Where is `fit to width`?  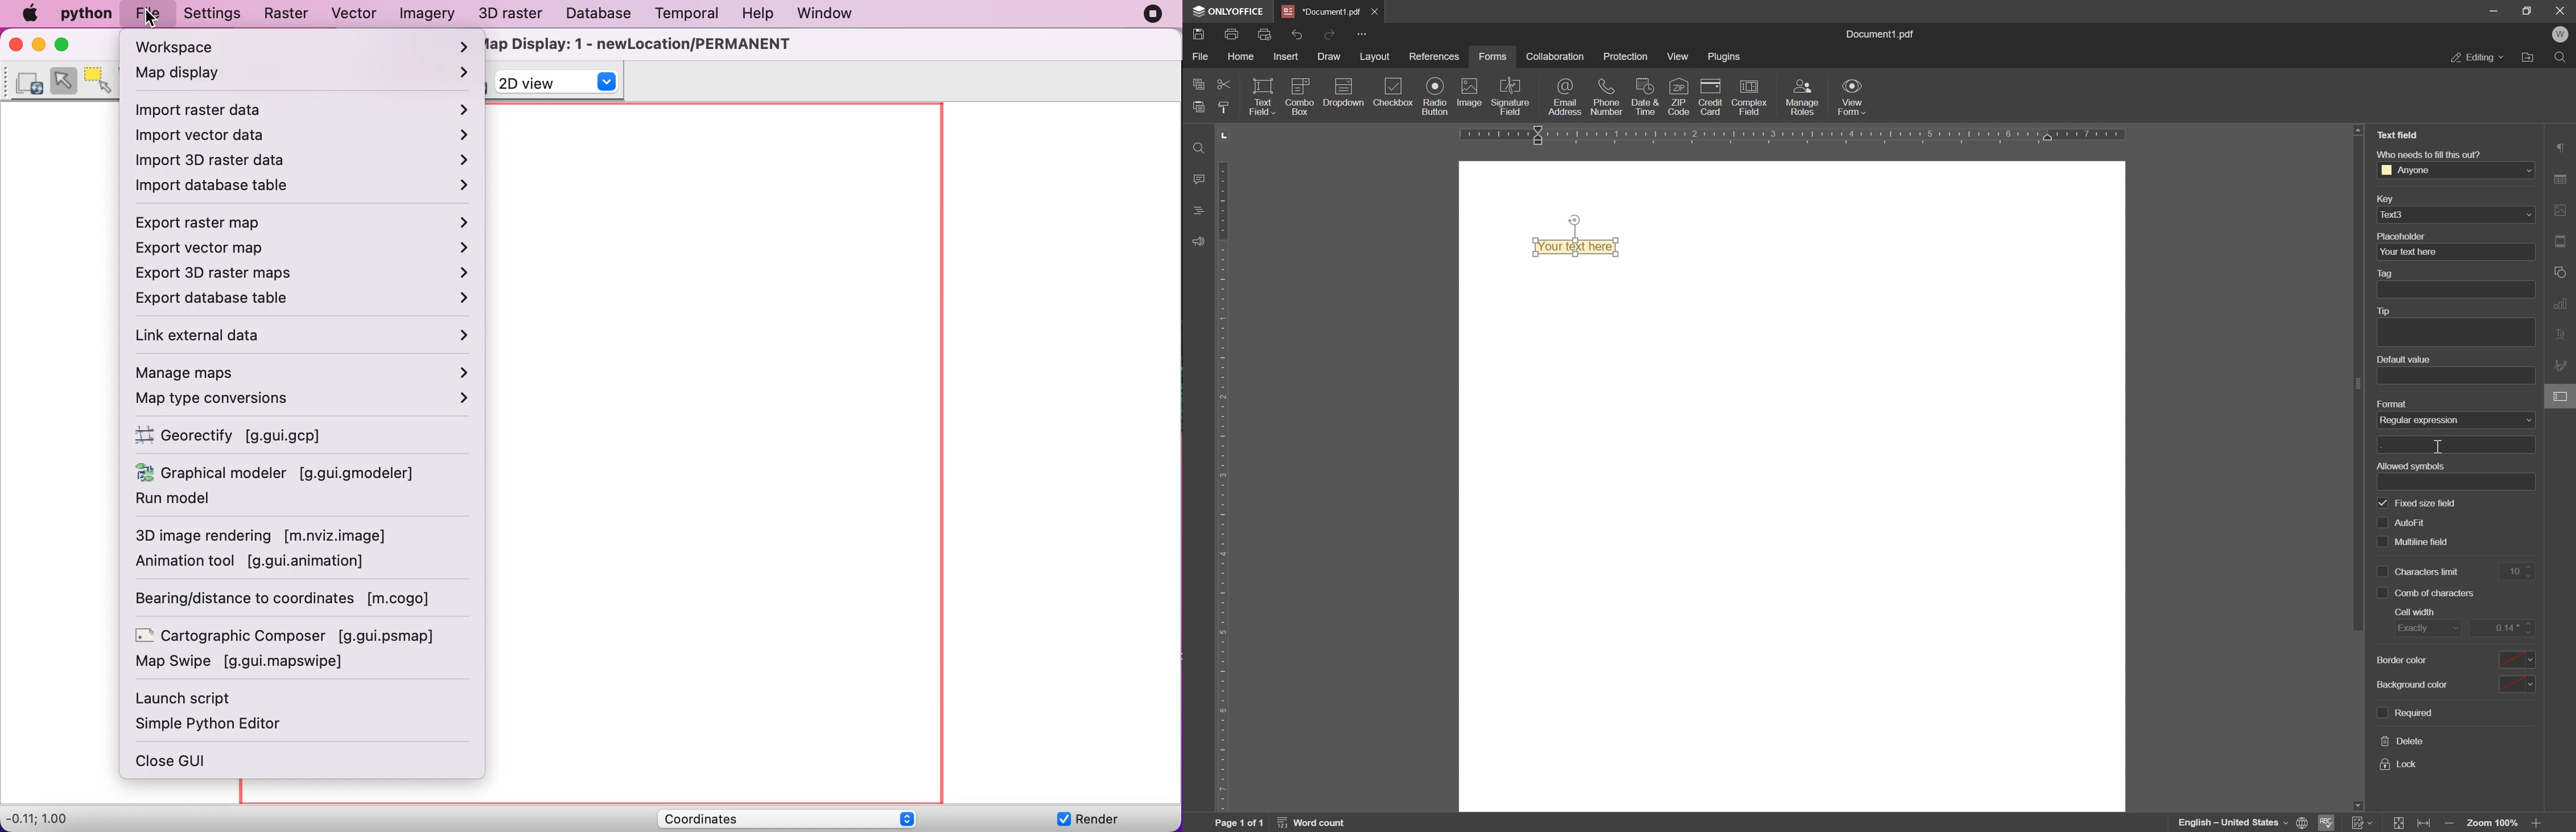
fit to width is located at coordinates (2427, 824).